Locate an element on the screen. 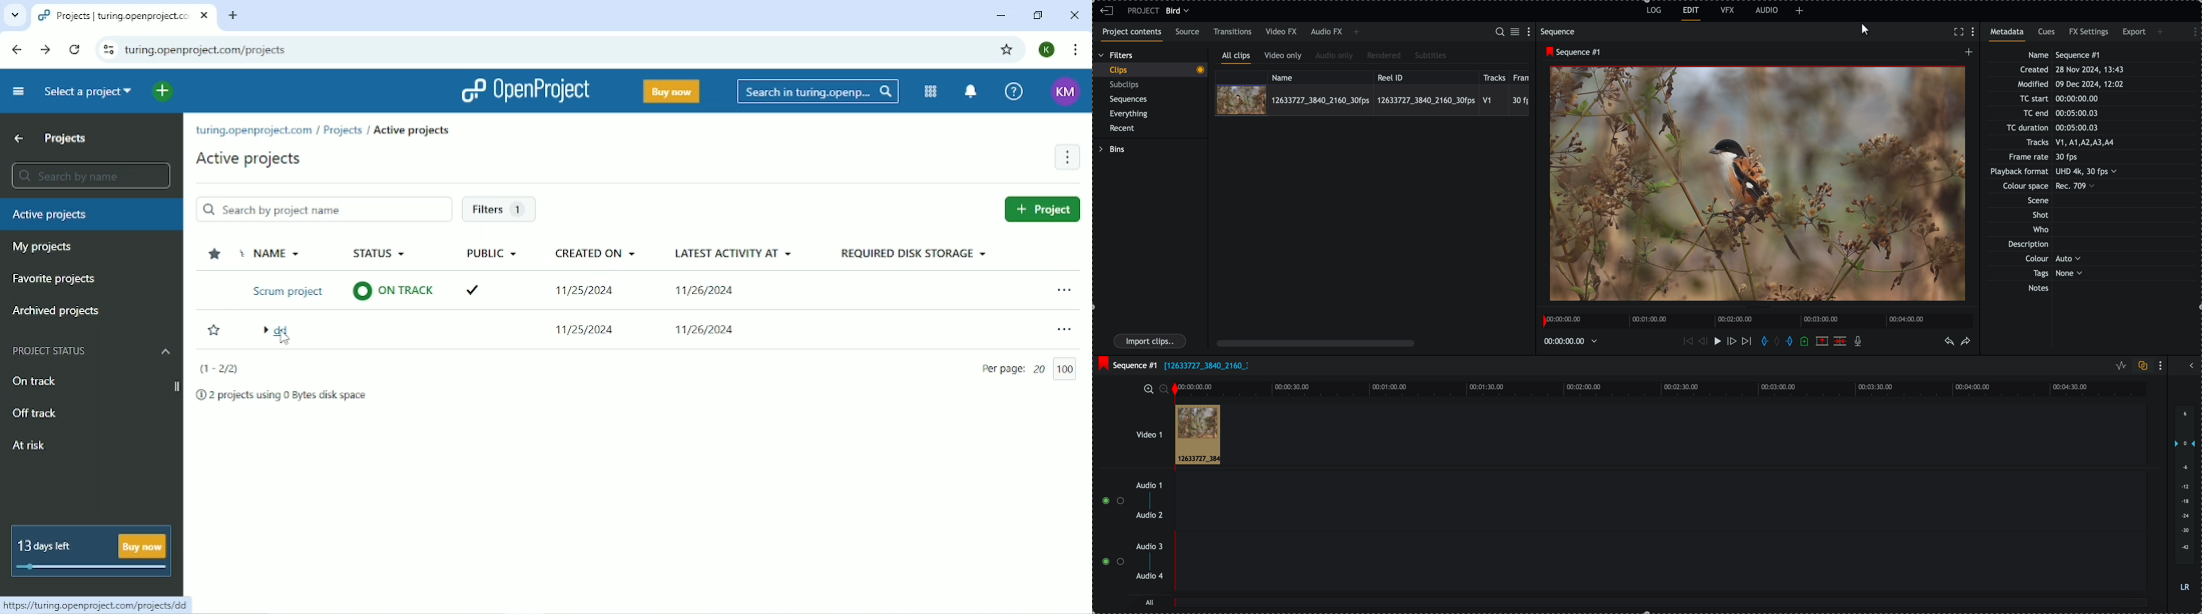  More is located at coordinates (1067, 157).